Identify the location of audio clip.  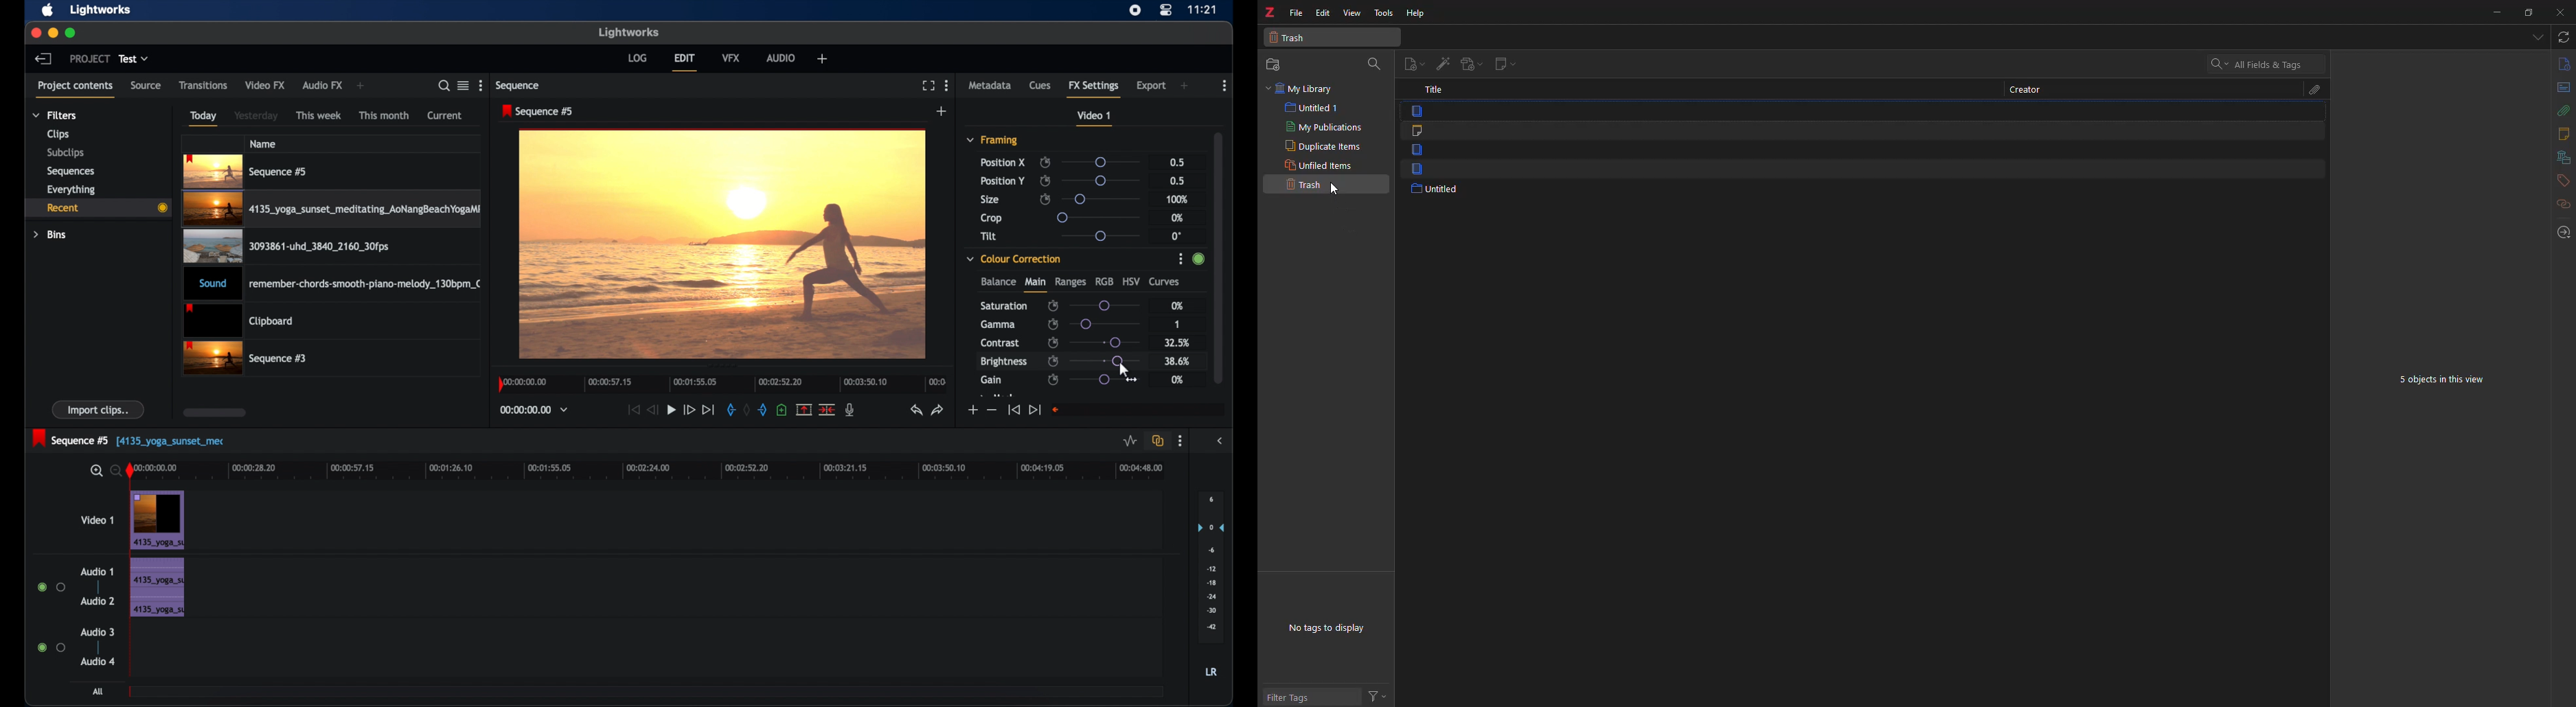
(157, 589).